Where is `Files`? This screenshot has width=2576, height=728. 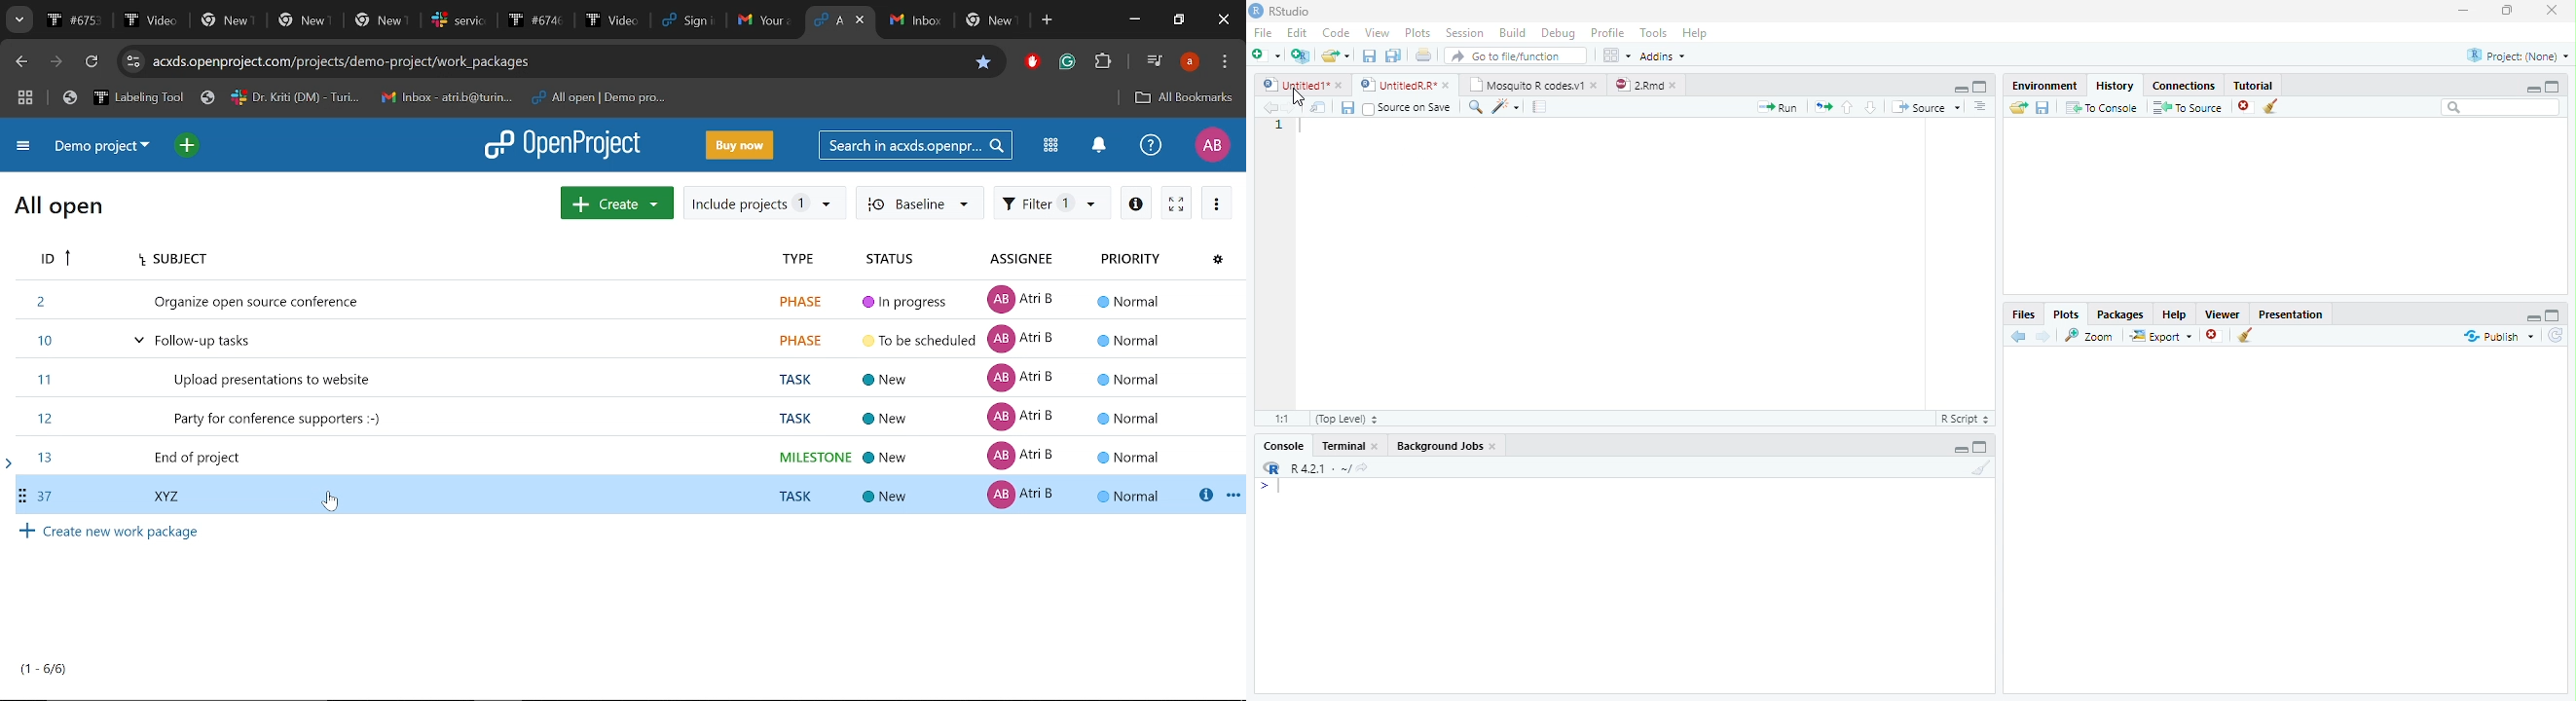
Files is located at coordinates (2023, 313).